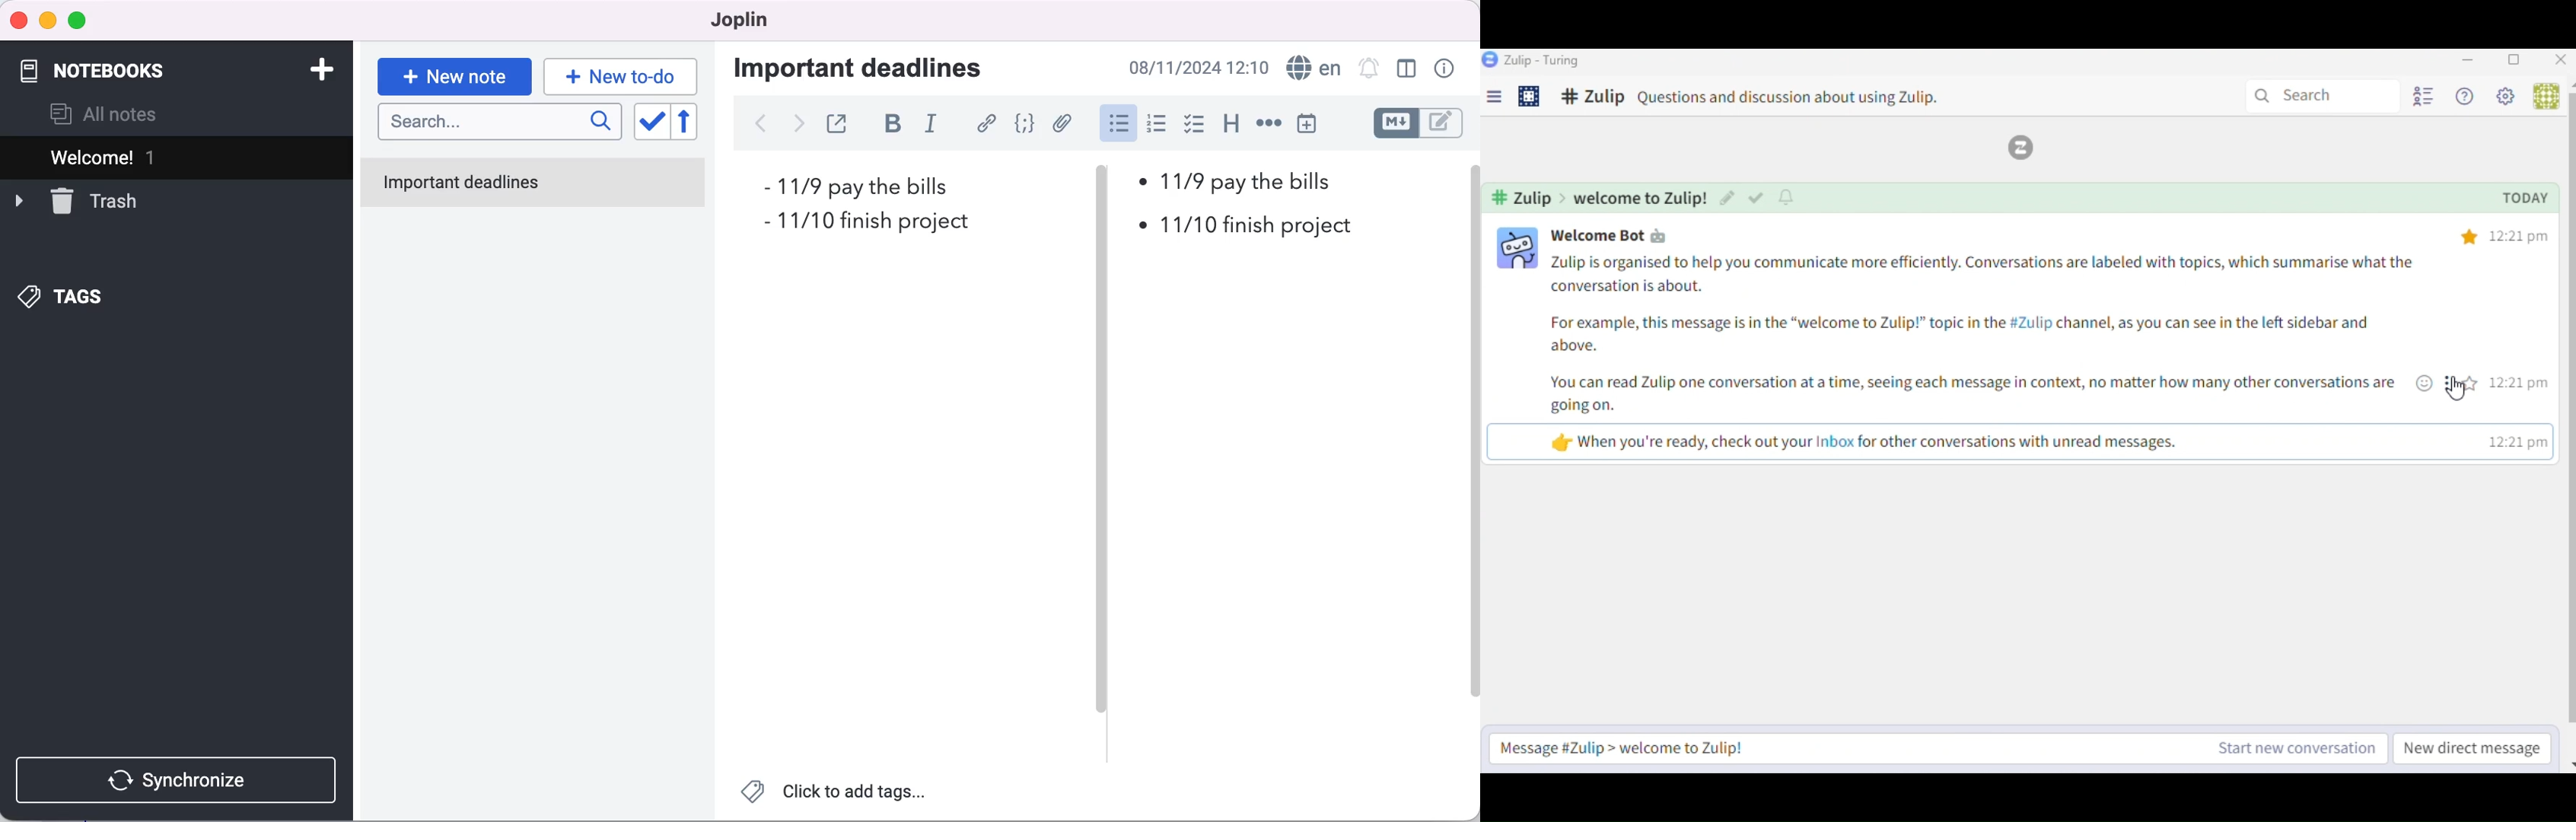 This screenshot has width=2576, height=840. What do you see at coordinates (1024, 124) in the screenshot?
I see `code` at bounding box center [1024, 124].